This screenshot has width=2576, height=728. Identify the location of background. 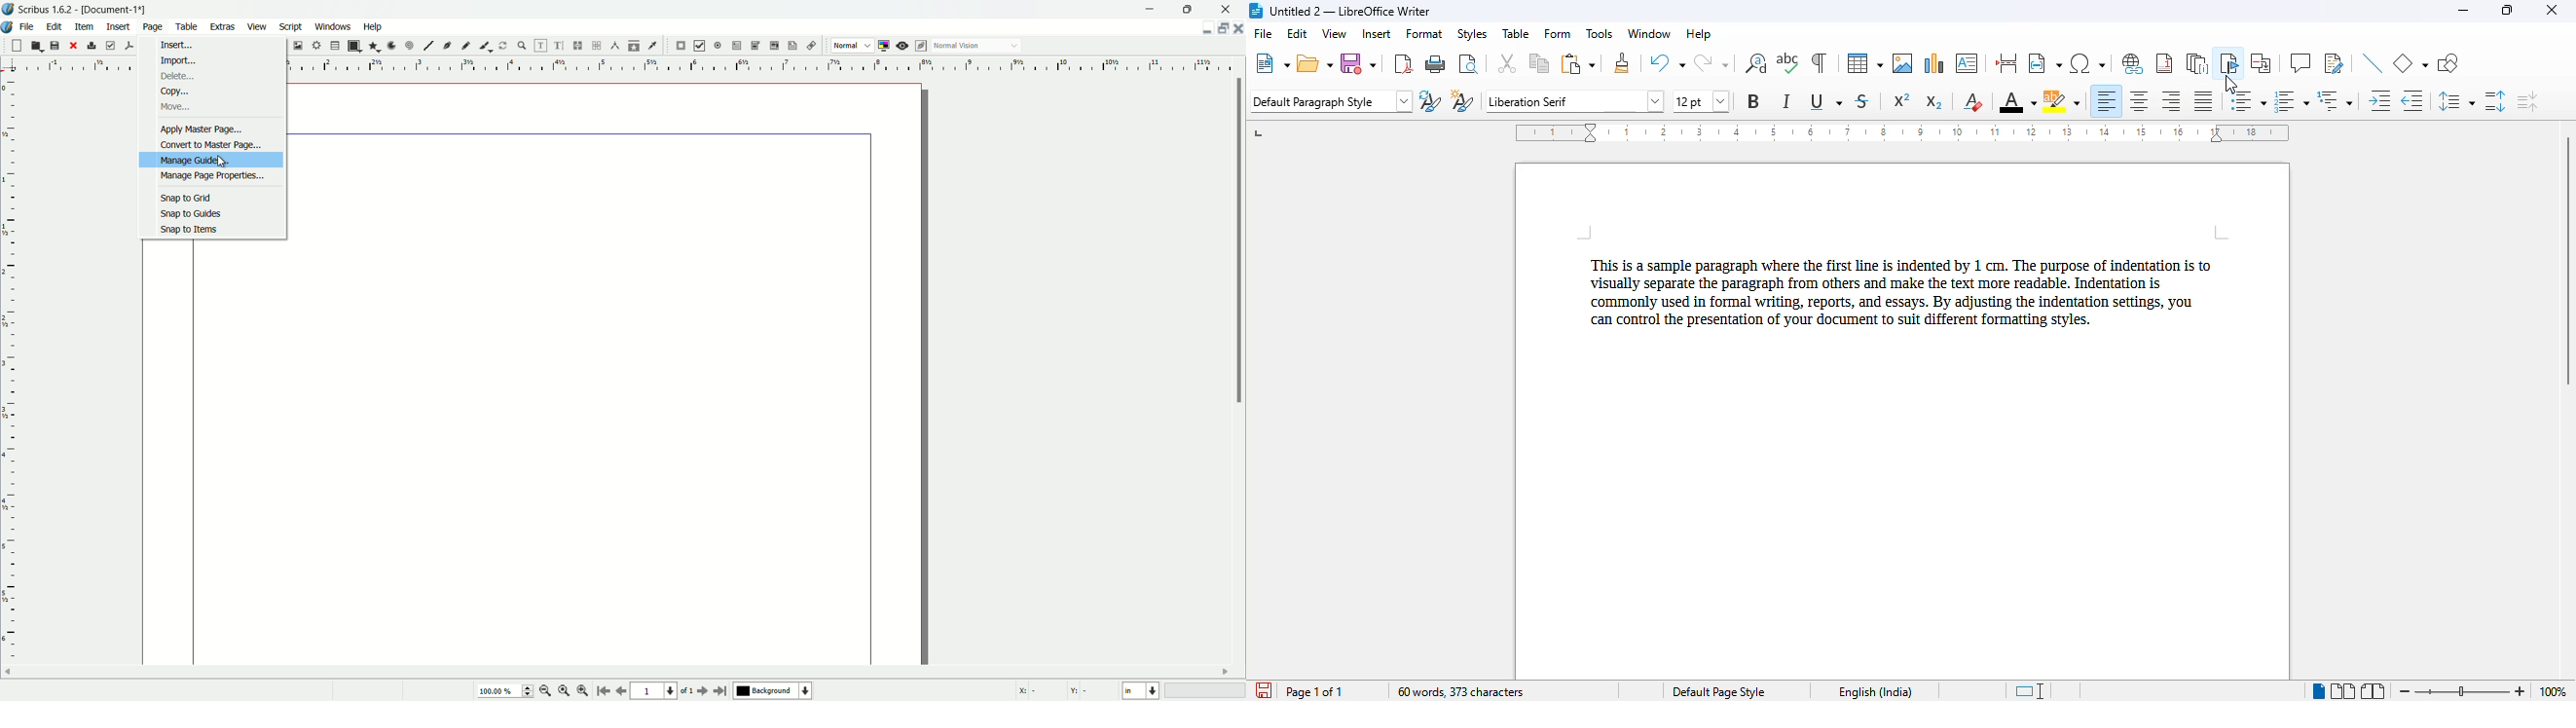
(774, 691).